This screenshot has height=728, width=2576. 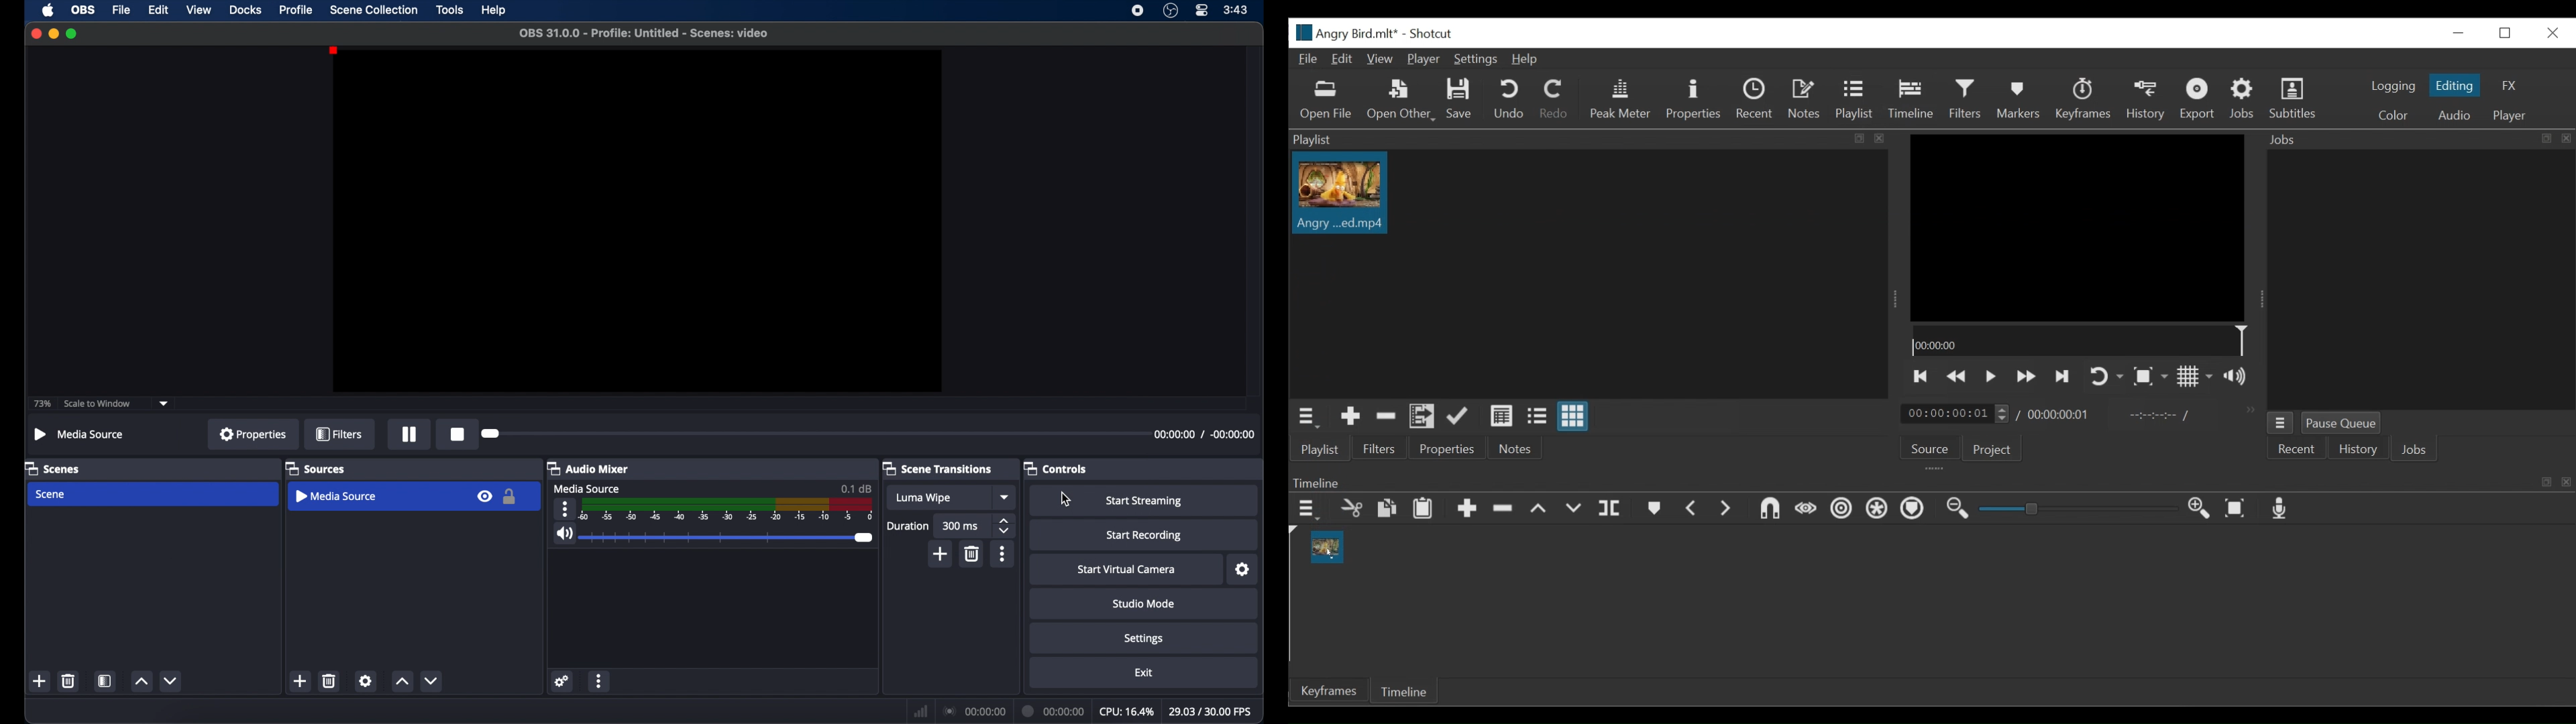 What do you see at coordinates (1993, 450) in the screenshot?
I see `Project` at bounding box center [1993, 450].